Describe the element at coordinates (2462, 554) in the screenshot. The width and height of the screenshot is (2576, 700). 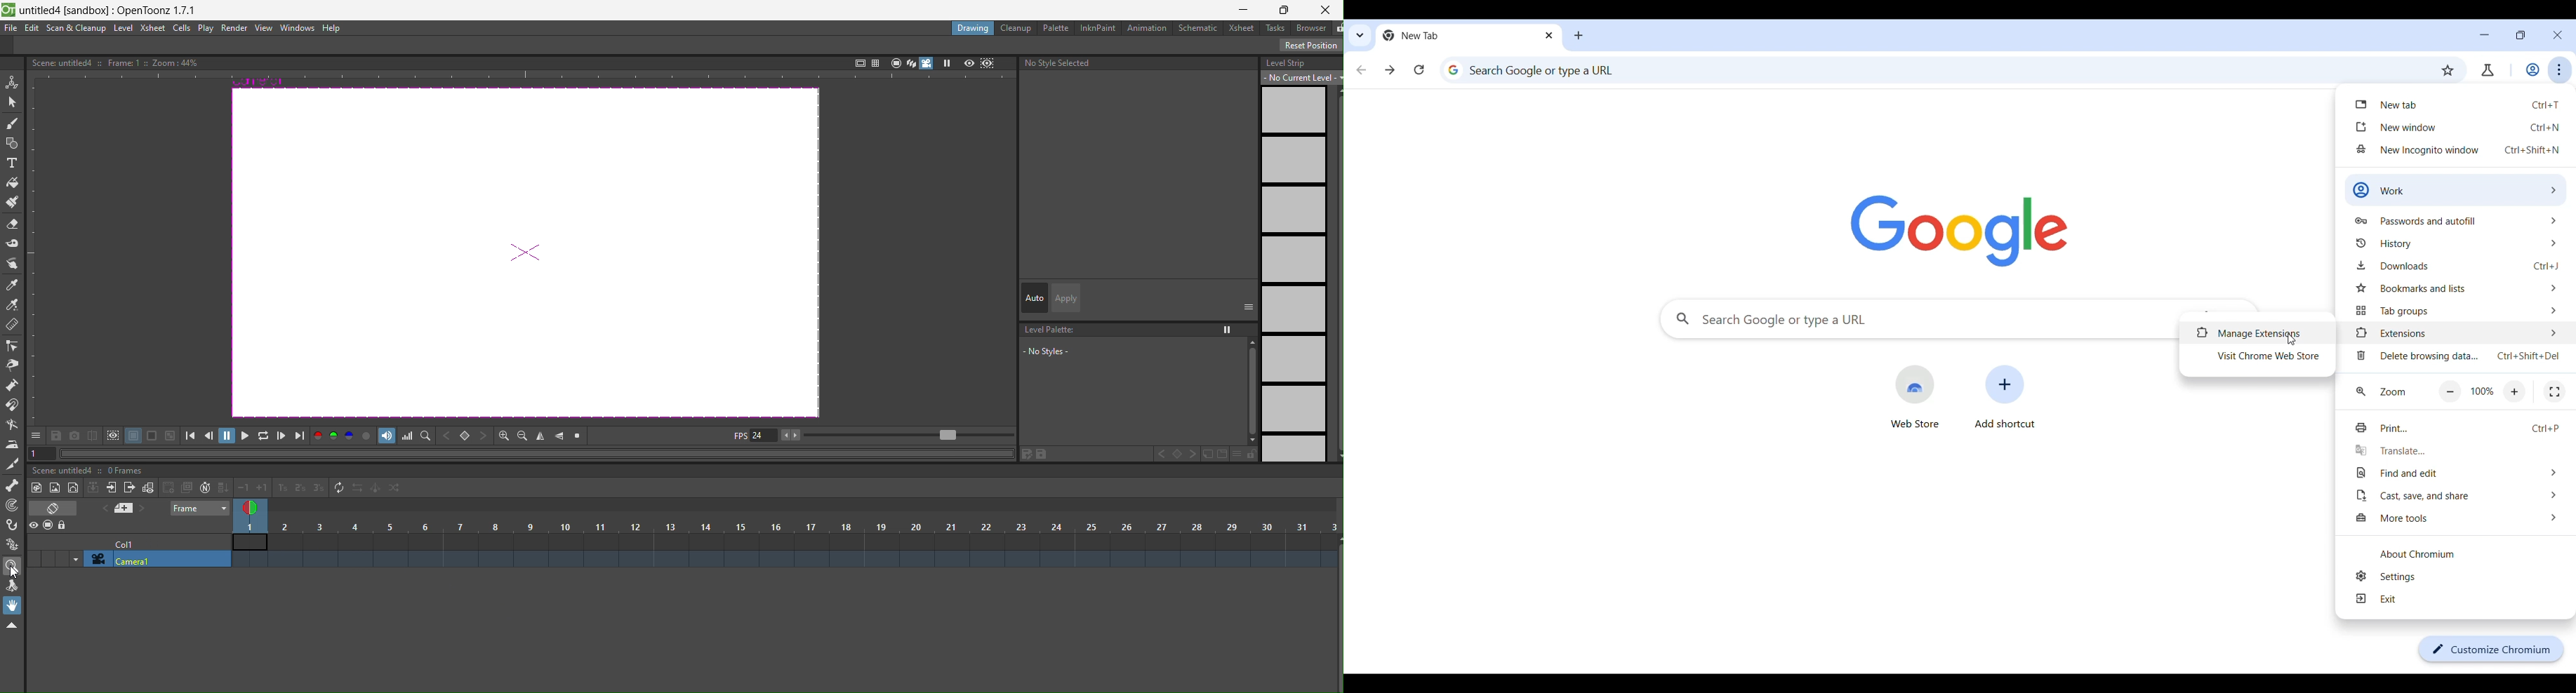
I see `Know more about Chromium` at that location.